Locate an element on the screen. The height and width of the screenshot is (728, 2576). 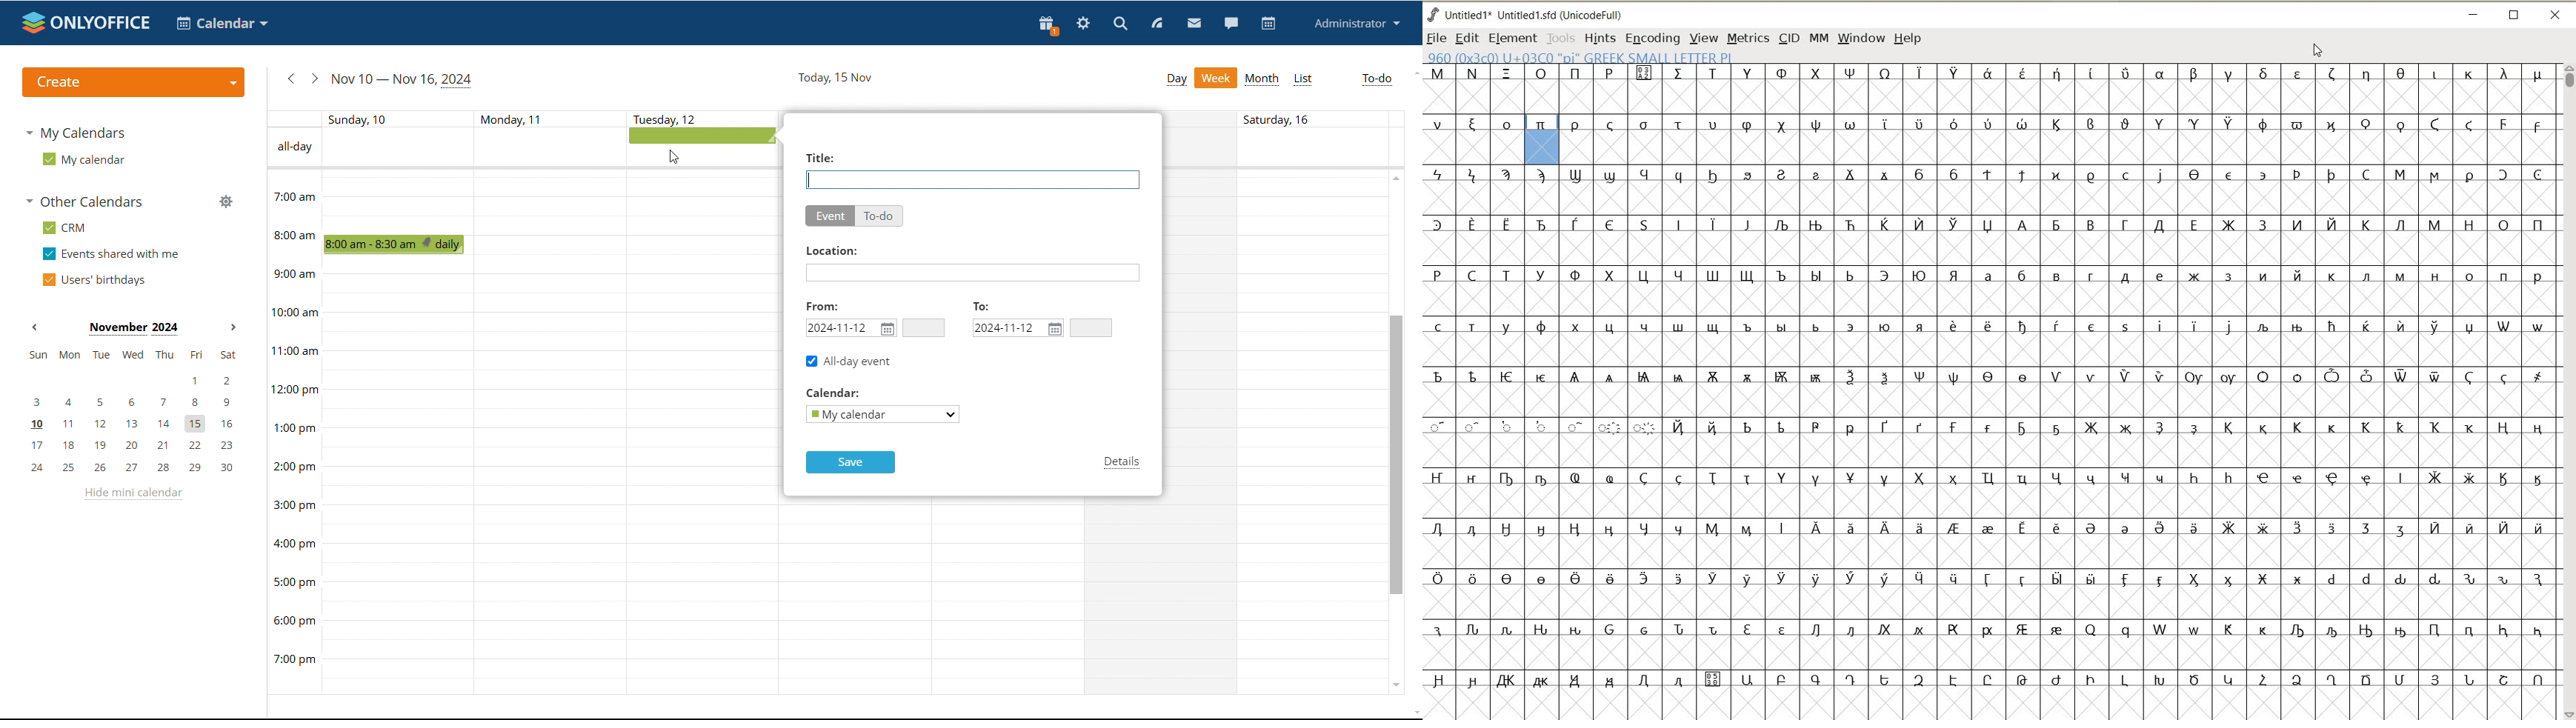
 is located at coordinates (833, 159).